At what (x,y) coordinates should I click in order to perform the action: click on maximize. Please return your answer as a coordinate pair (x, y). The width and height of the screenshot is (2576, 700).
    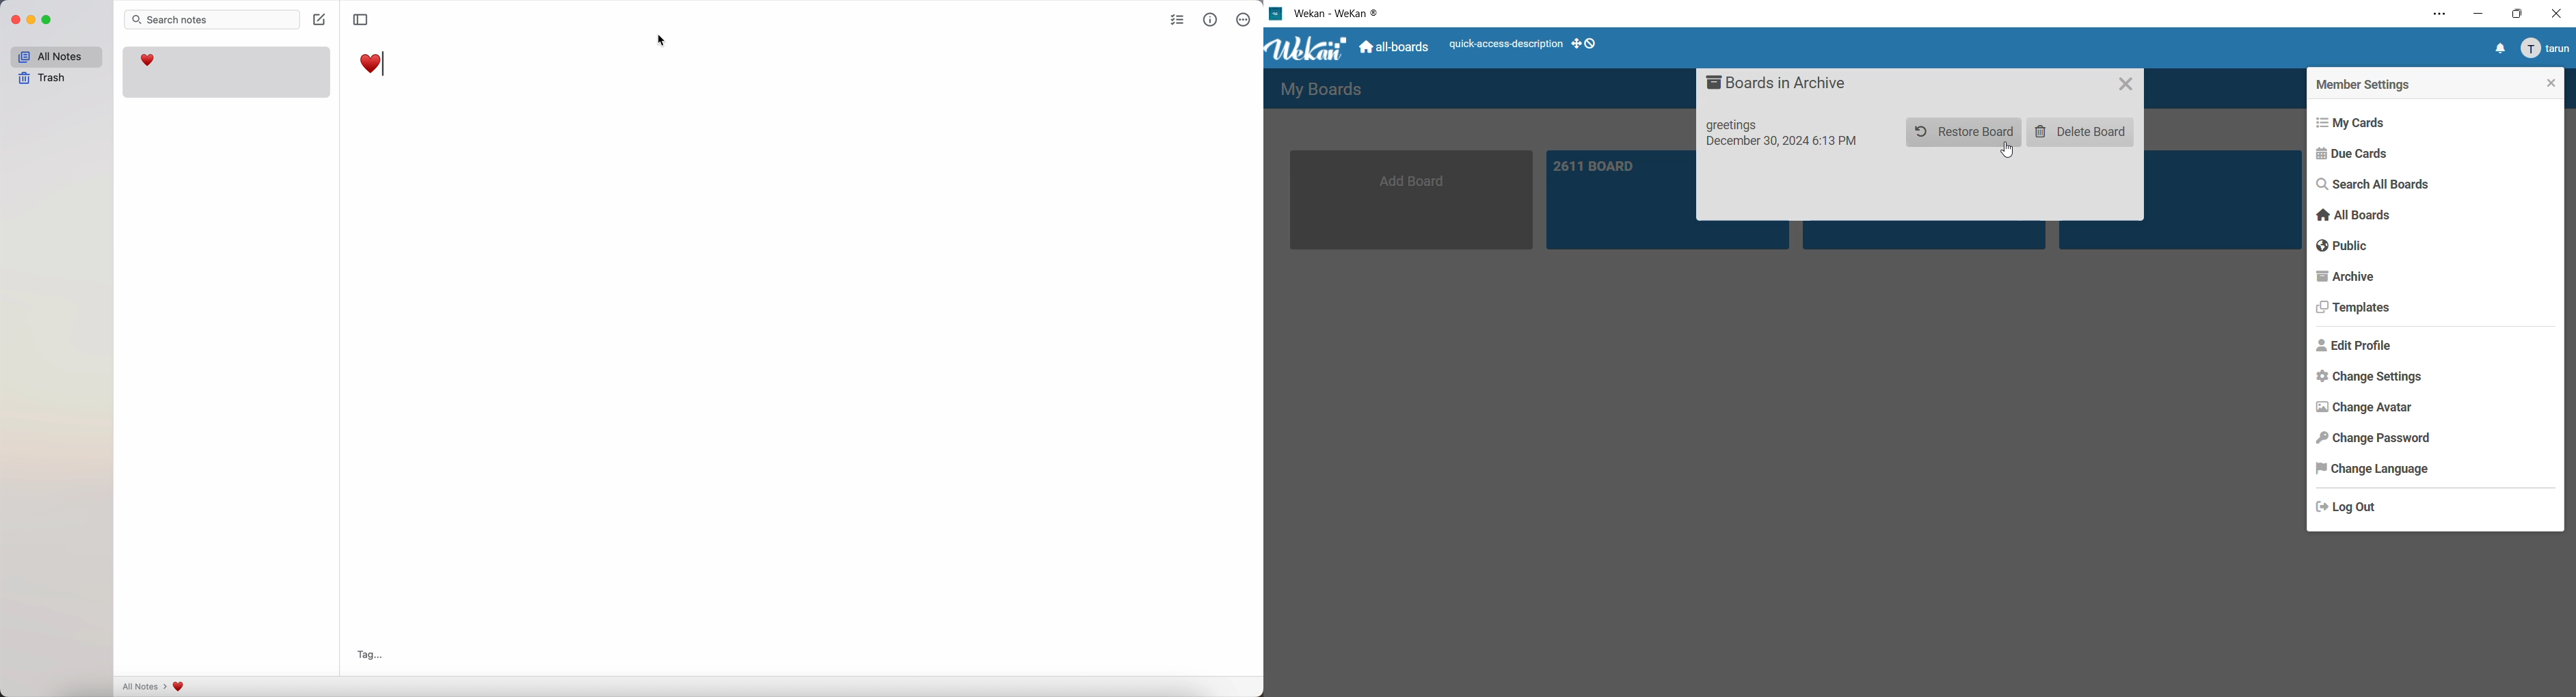
    Looking at the image, I should click on (2514, 16).